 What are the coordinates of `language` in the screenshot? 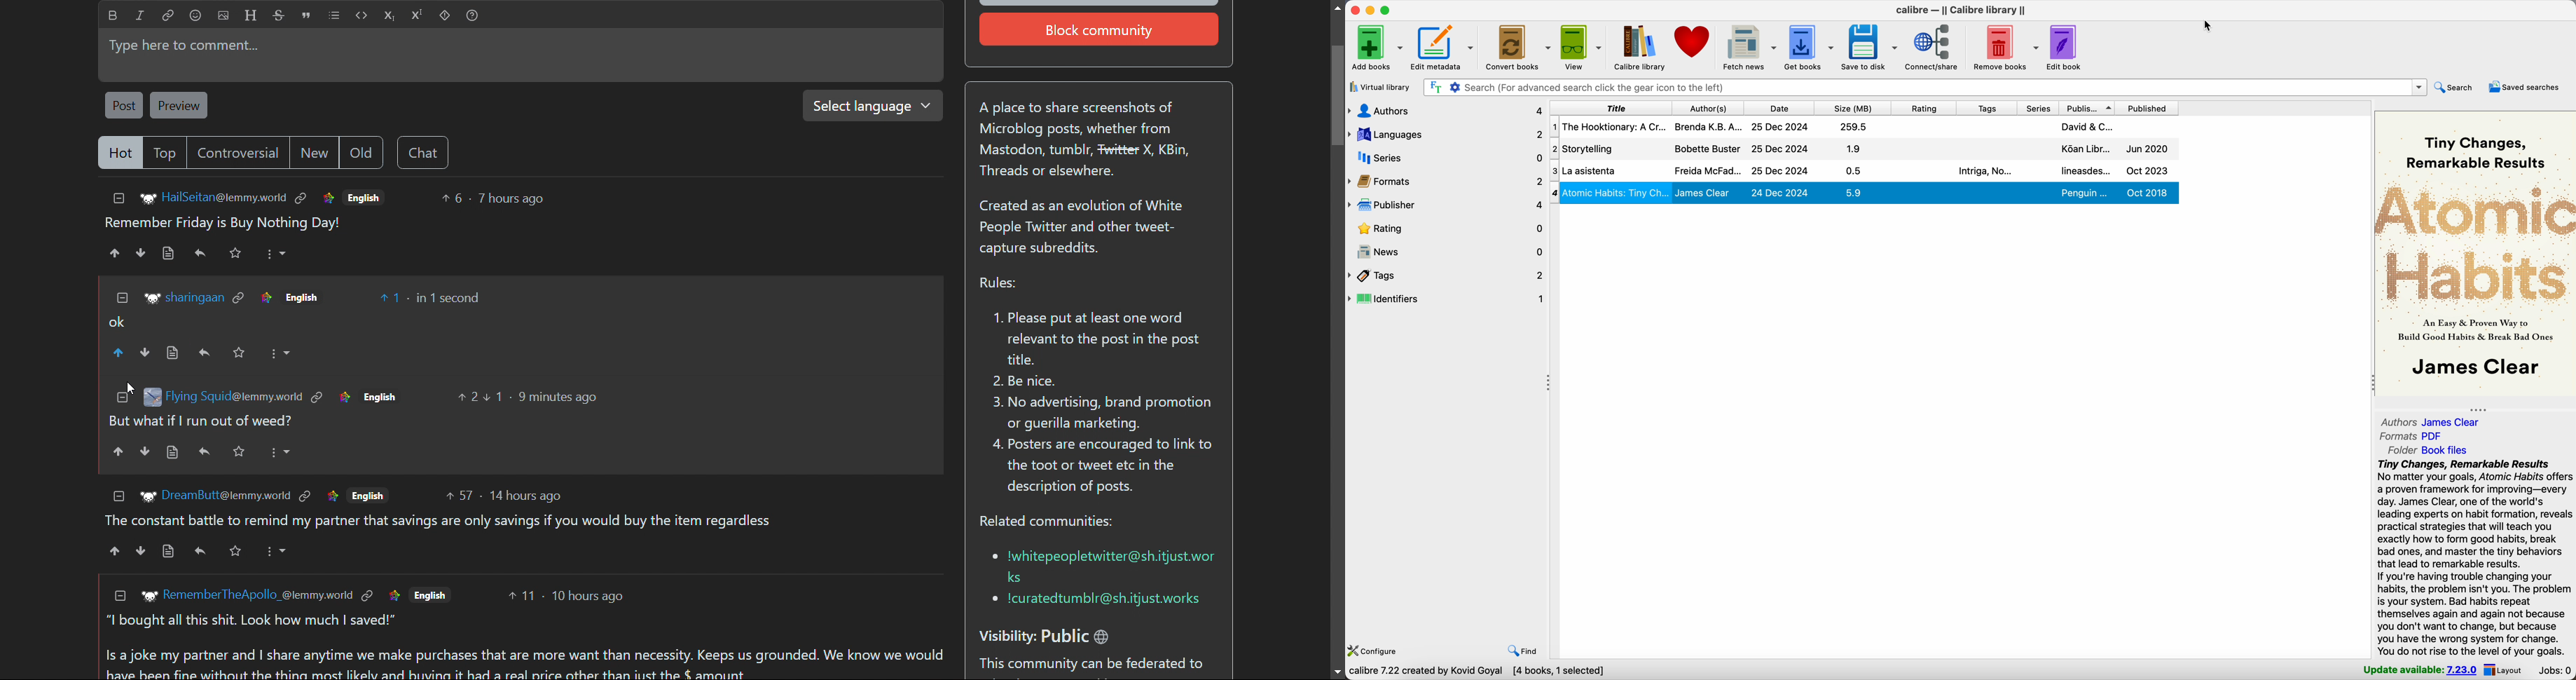 It's located at (364, 196).